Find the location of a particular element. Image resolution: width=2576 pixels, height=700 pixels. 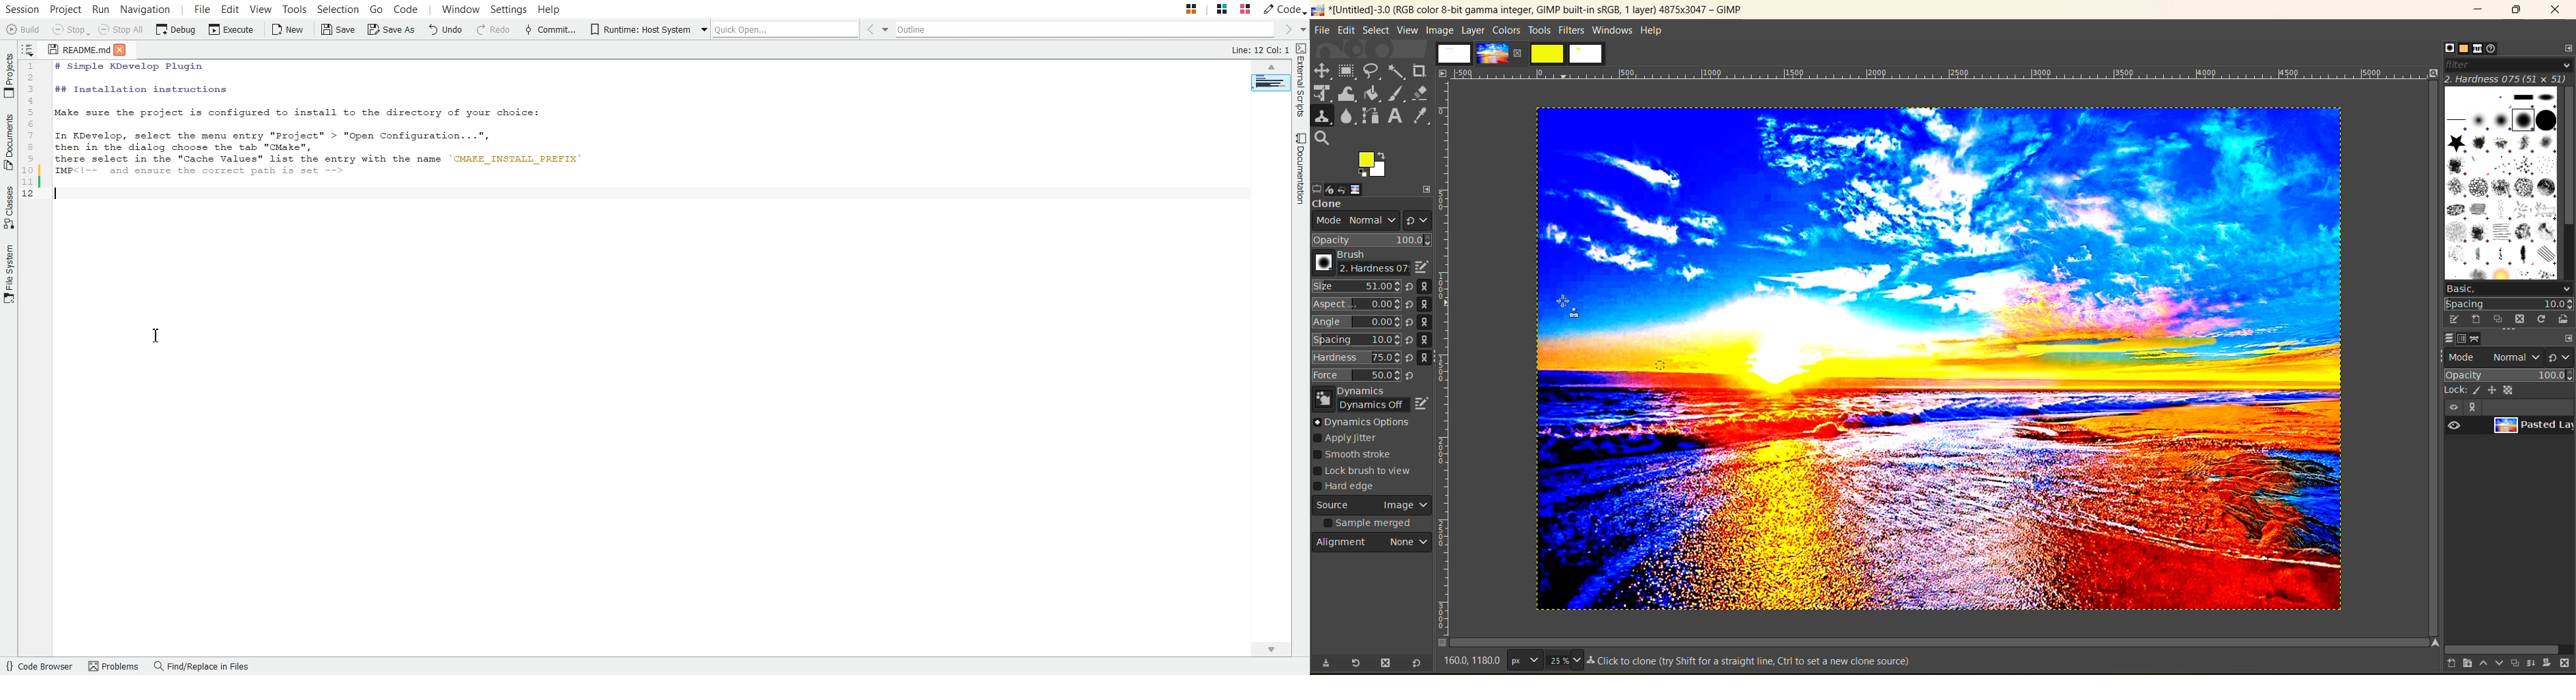

save tool preset is located at coordinates (1325, 663).